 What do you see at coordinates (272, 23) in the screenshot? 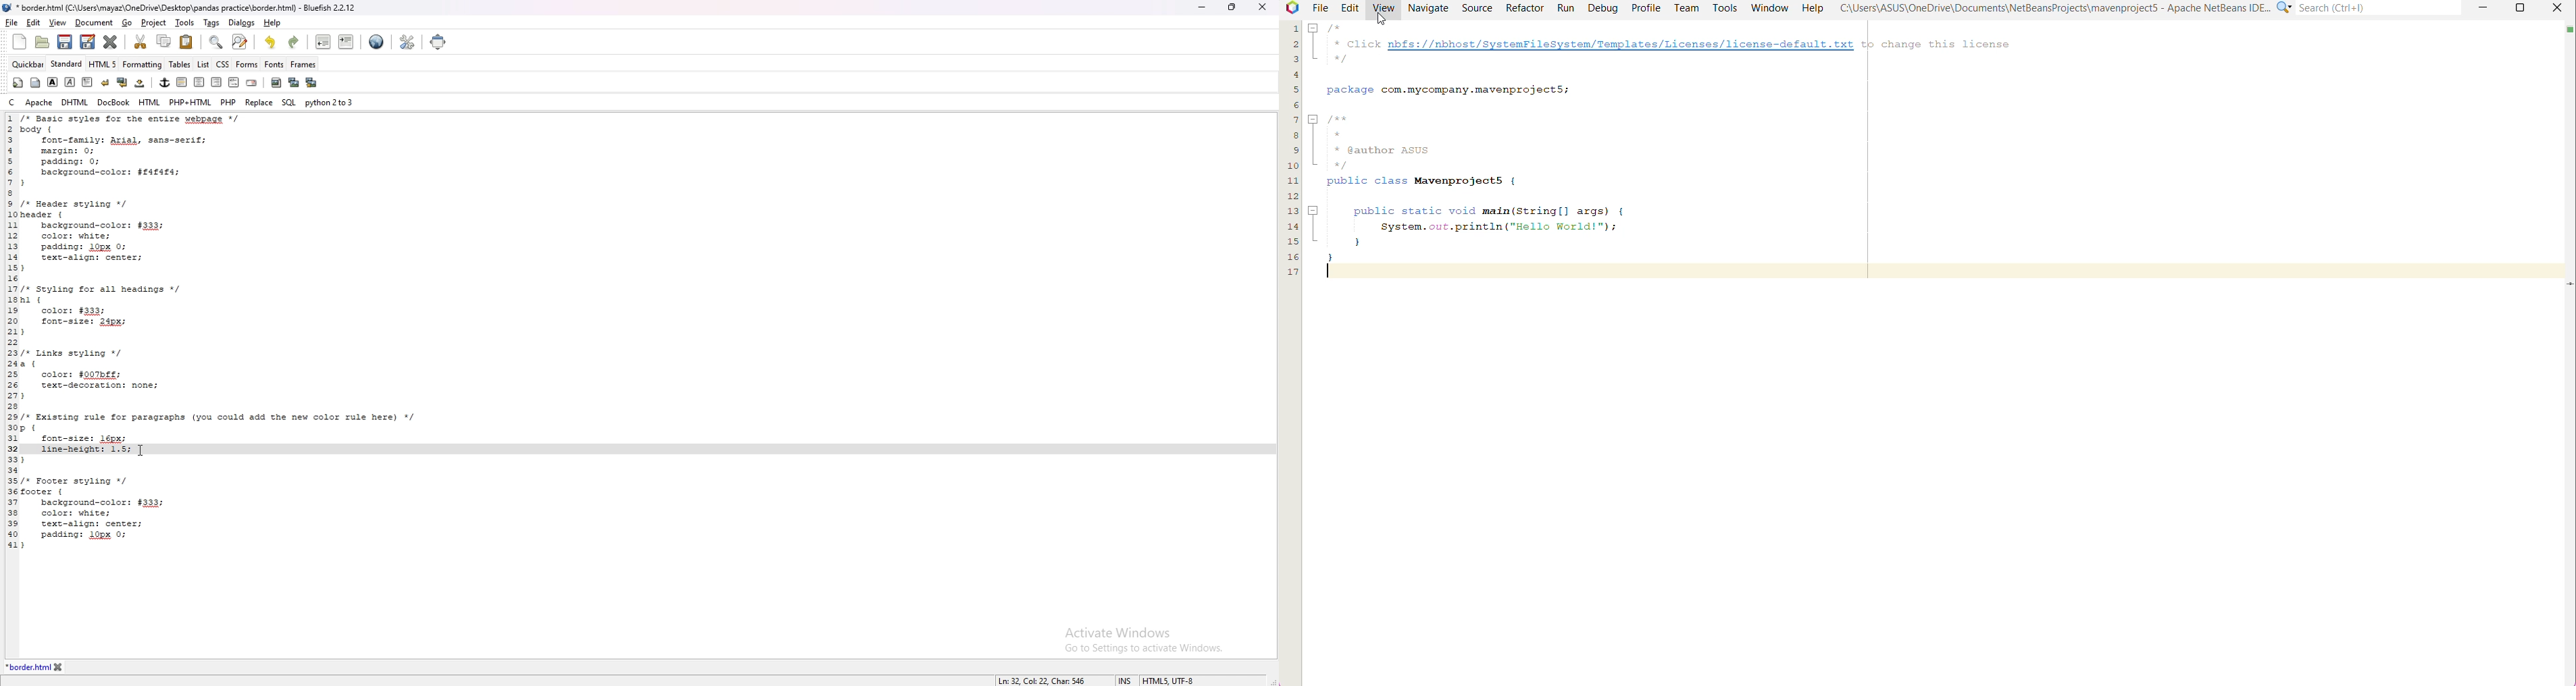
I see `help` at bounding box center [272, 23].